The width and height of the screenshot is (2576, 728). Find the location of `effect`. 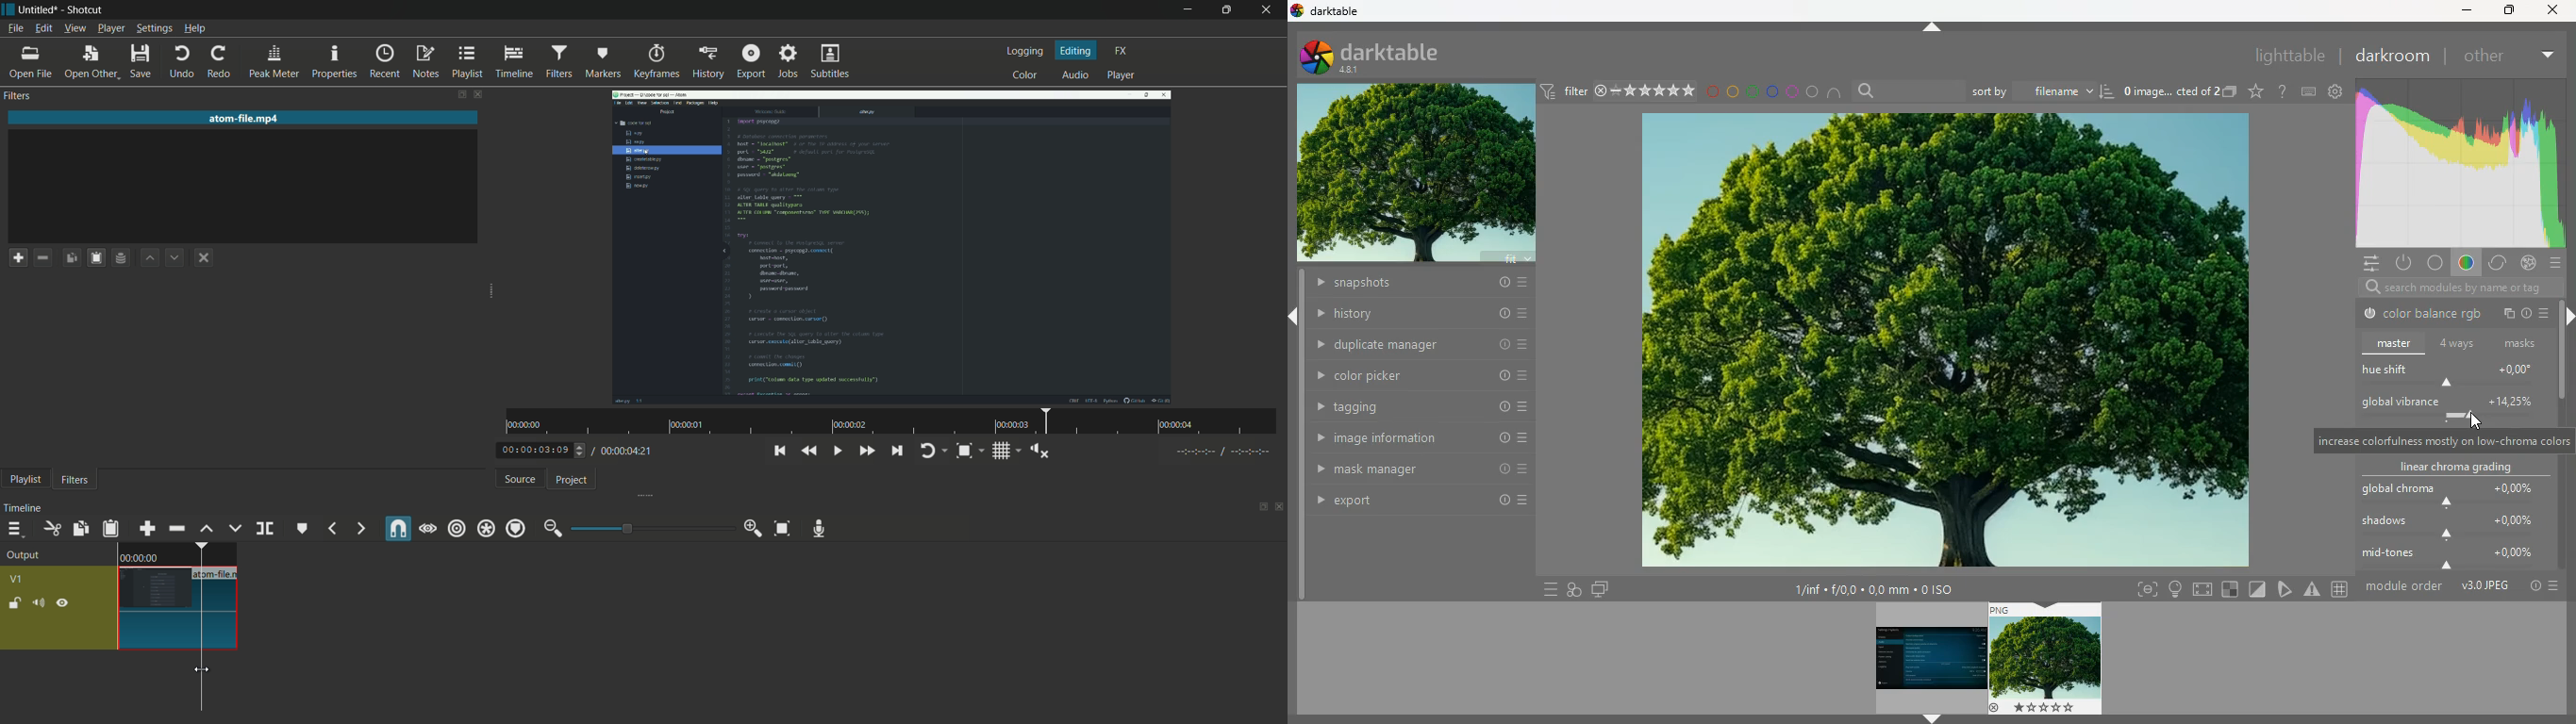

effect is located at coordinates (2528, 263).